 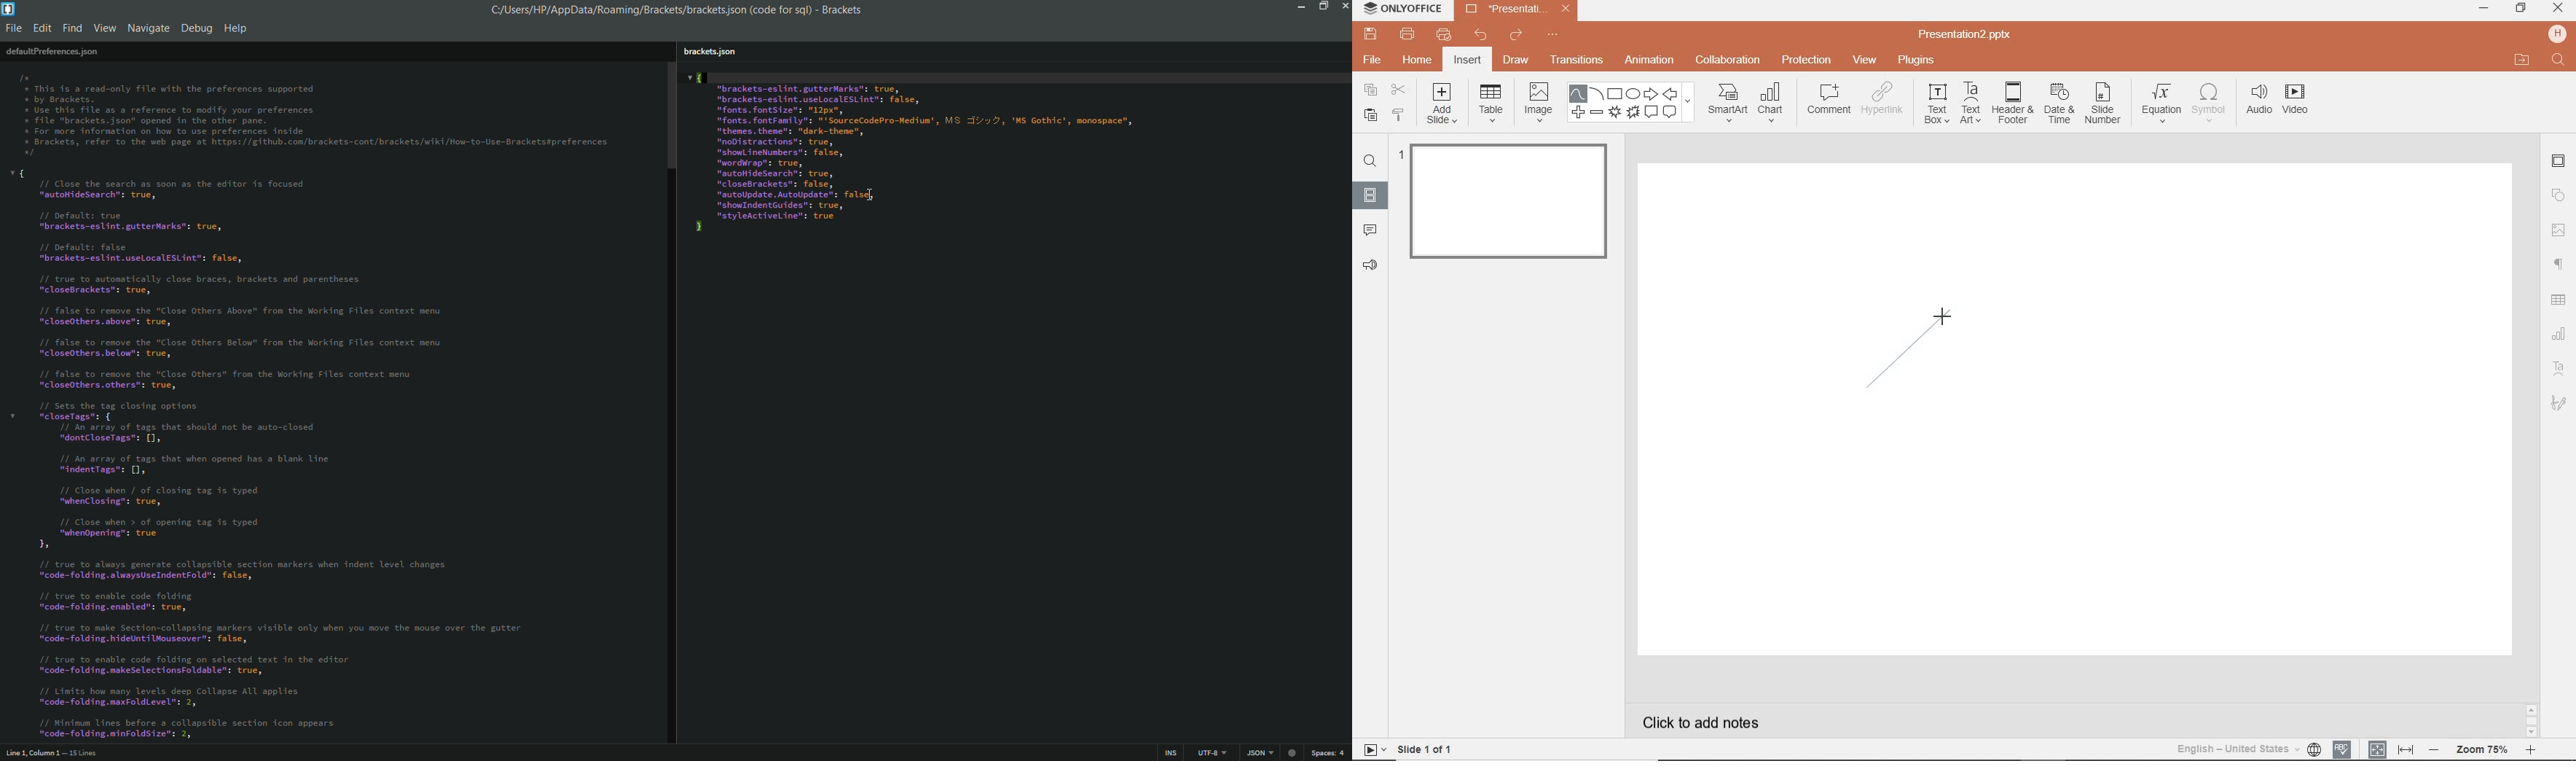 I want to click on cursor, so click(x=870, y=199).